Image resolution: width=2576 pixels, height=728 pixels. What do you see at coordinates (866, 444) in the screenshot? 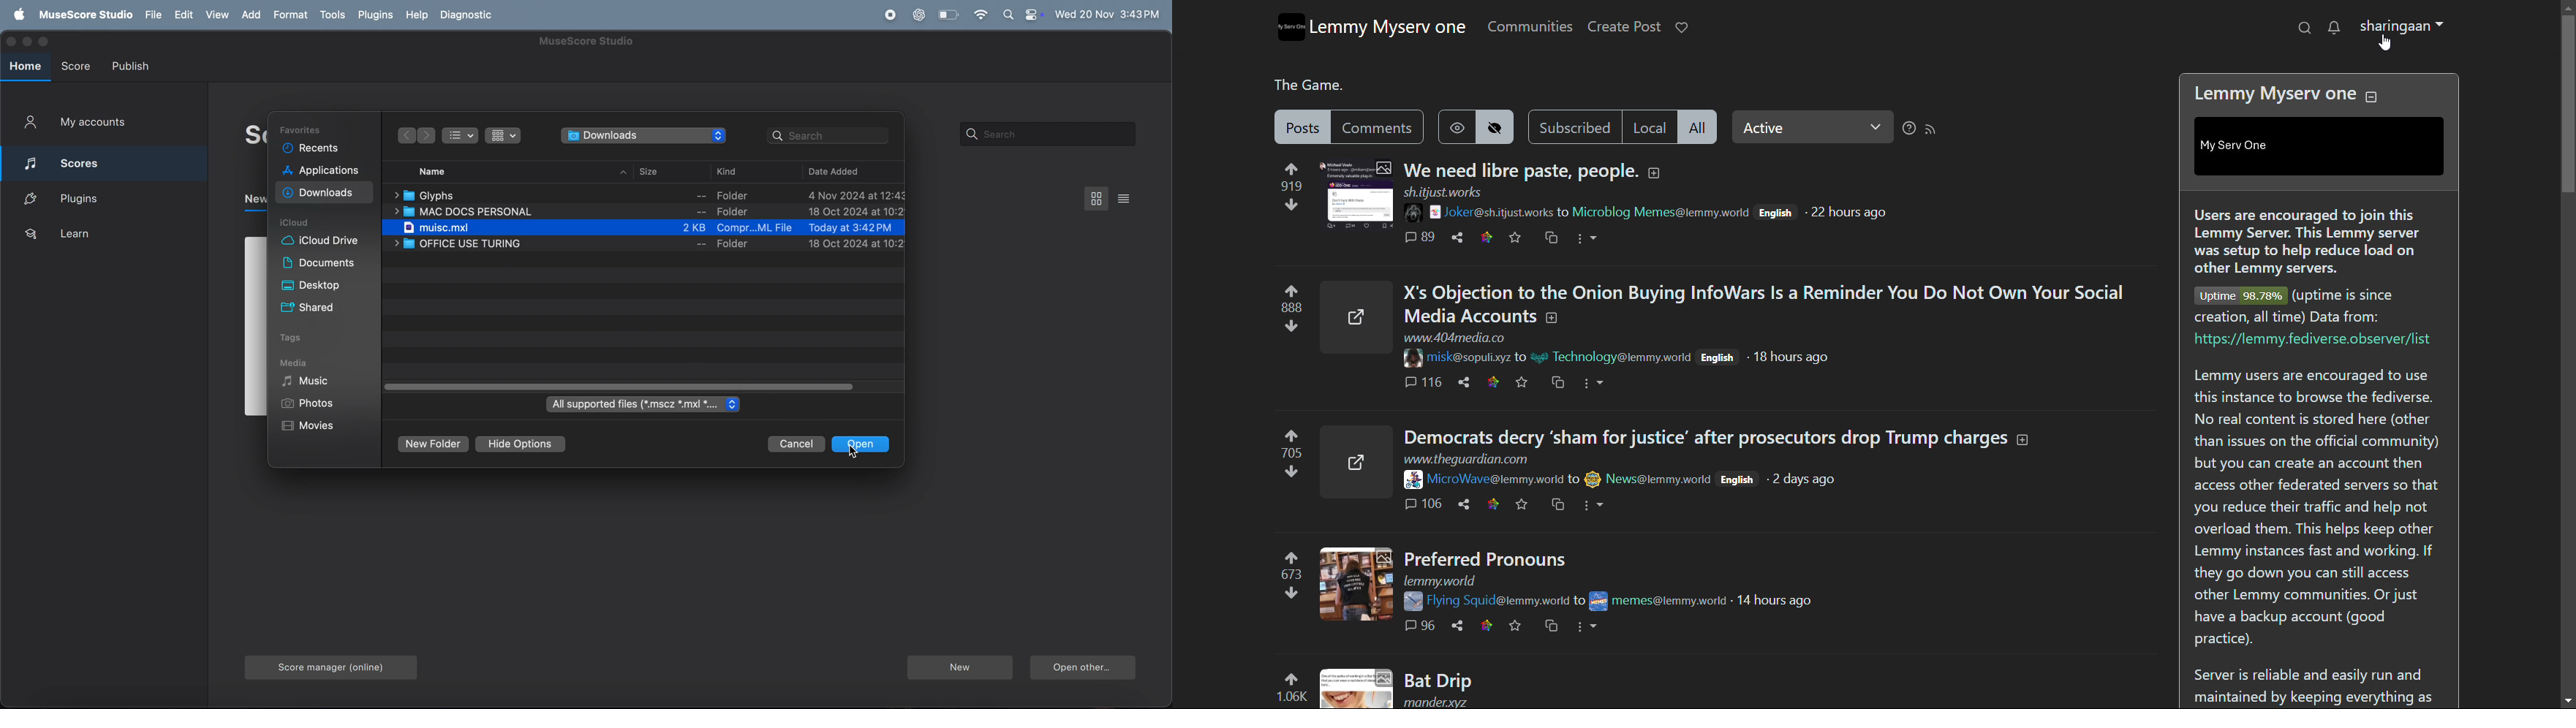
I see `open` at bounding box center [866, 444].